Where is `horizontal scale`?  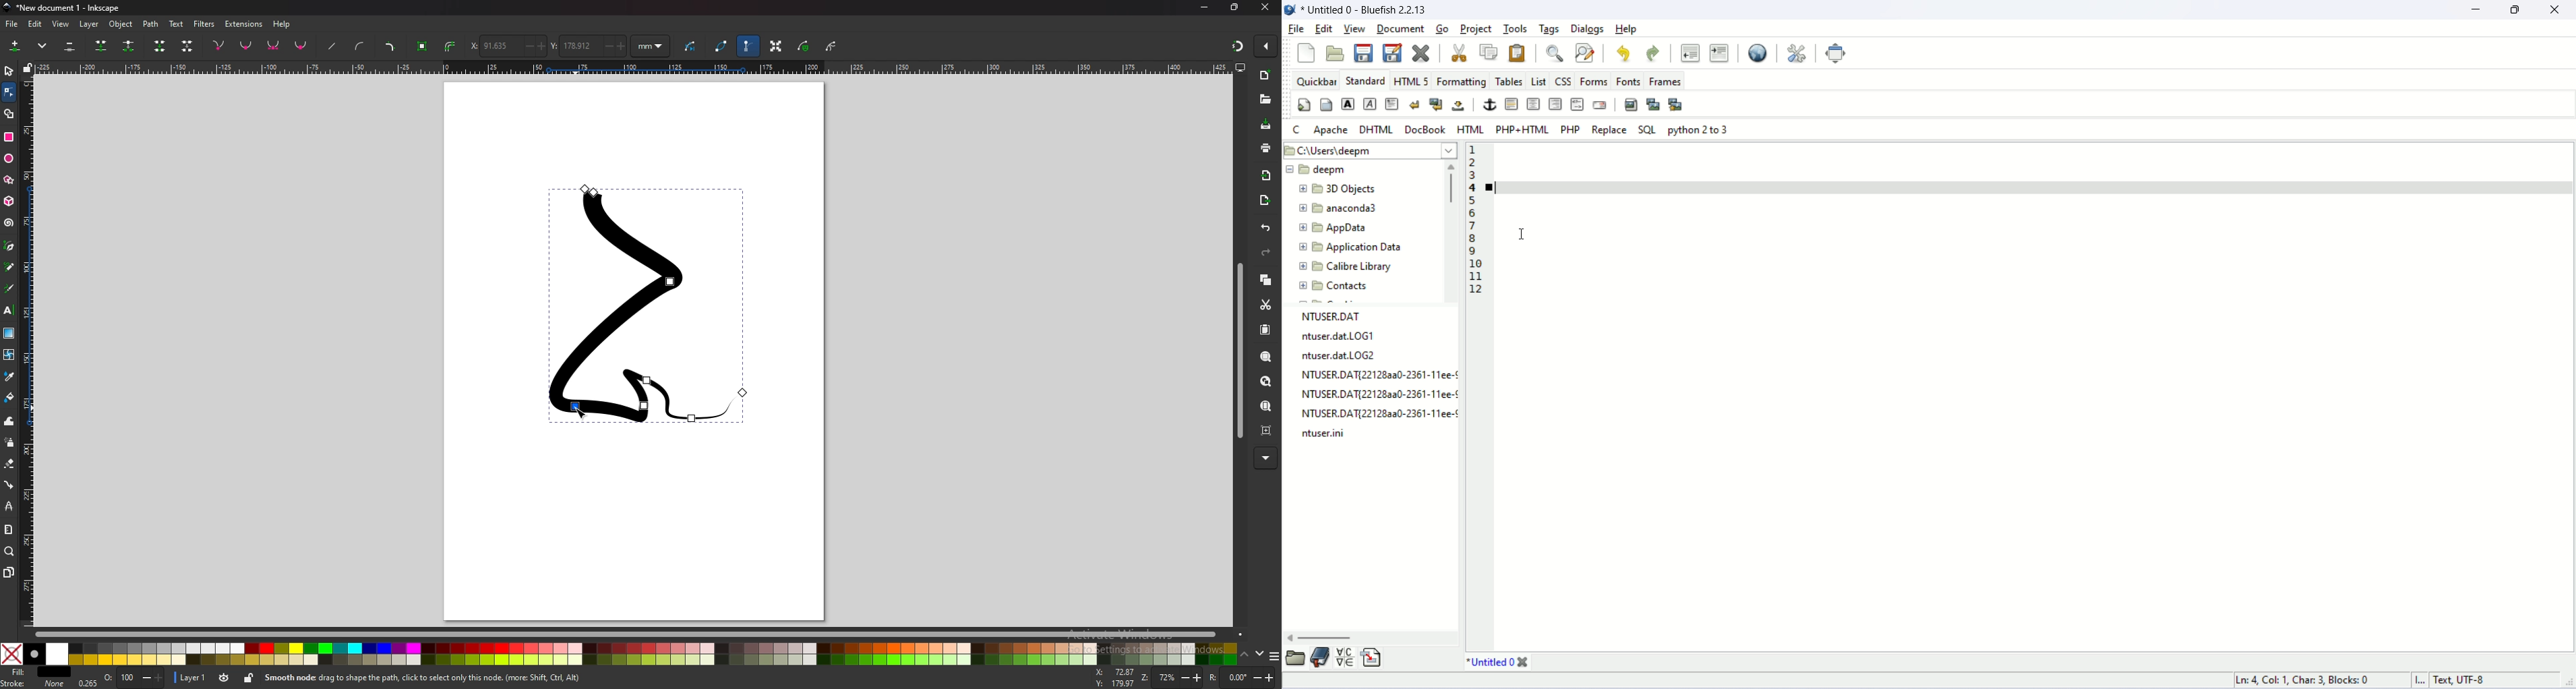
horizontal scale is located at coordinates (631, 67).